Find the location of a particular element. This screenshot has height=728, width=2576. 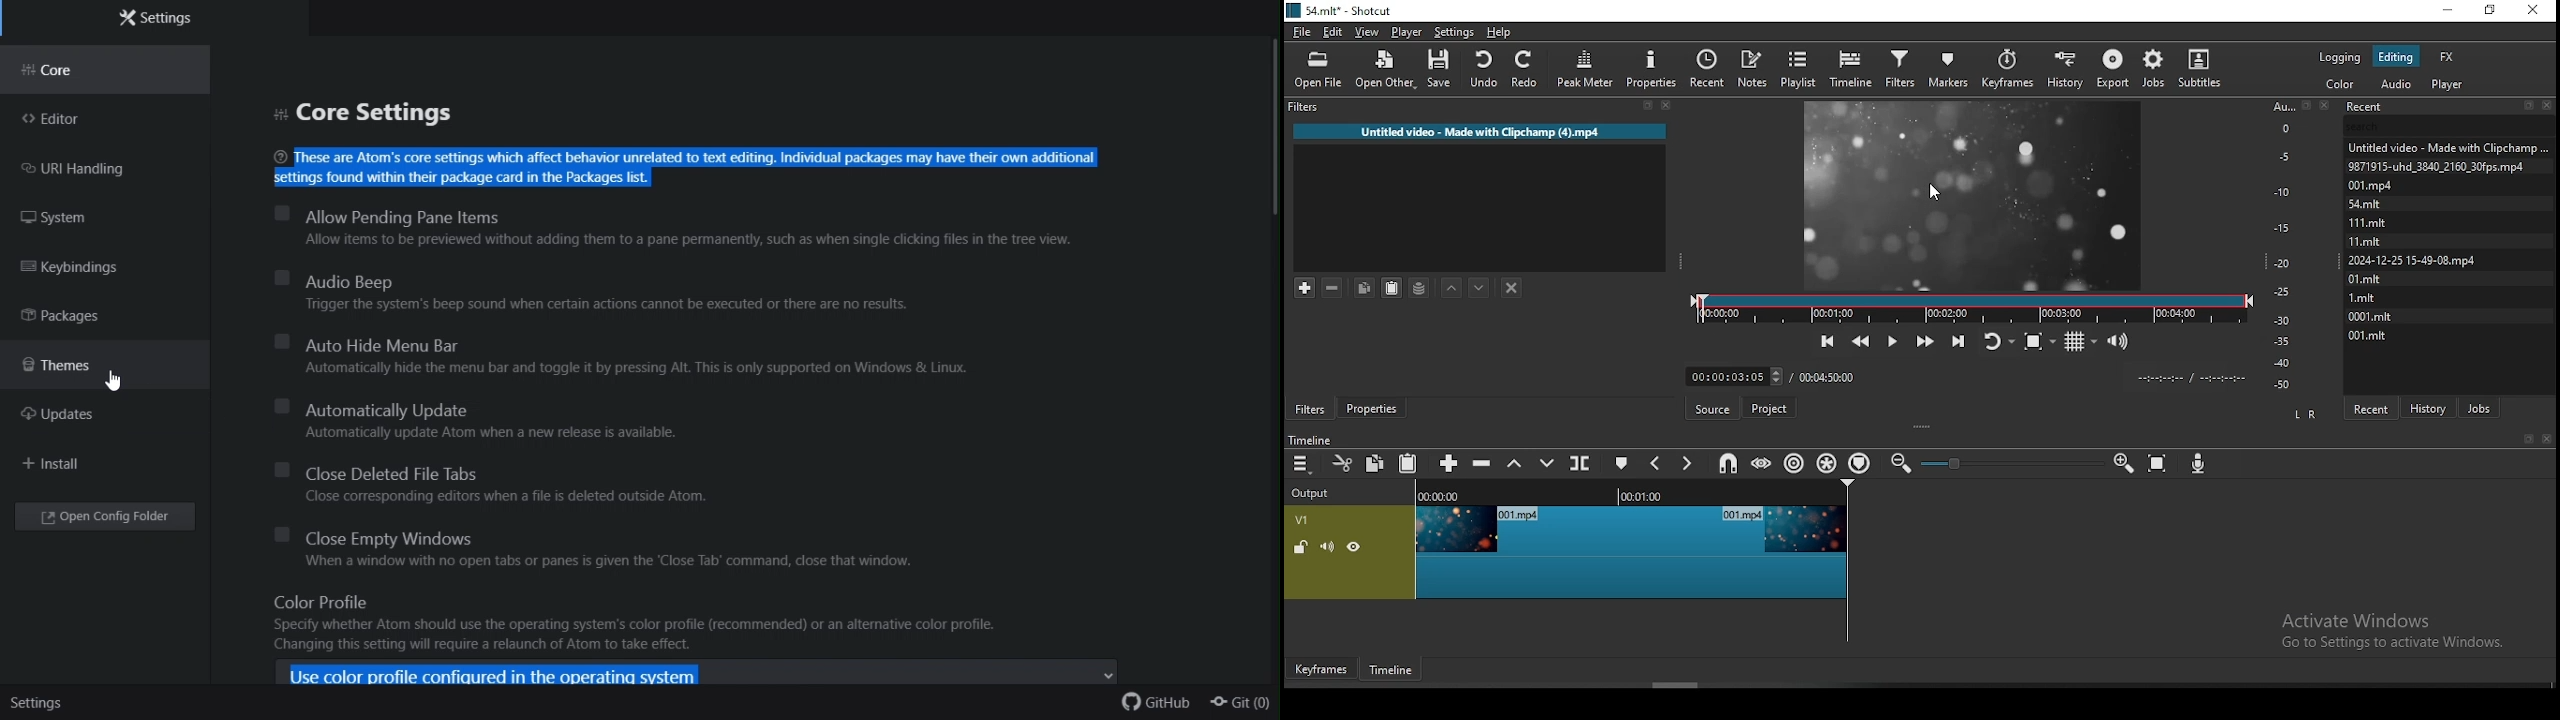

undo is located at coordinates (1482, 68).